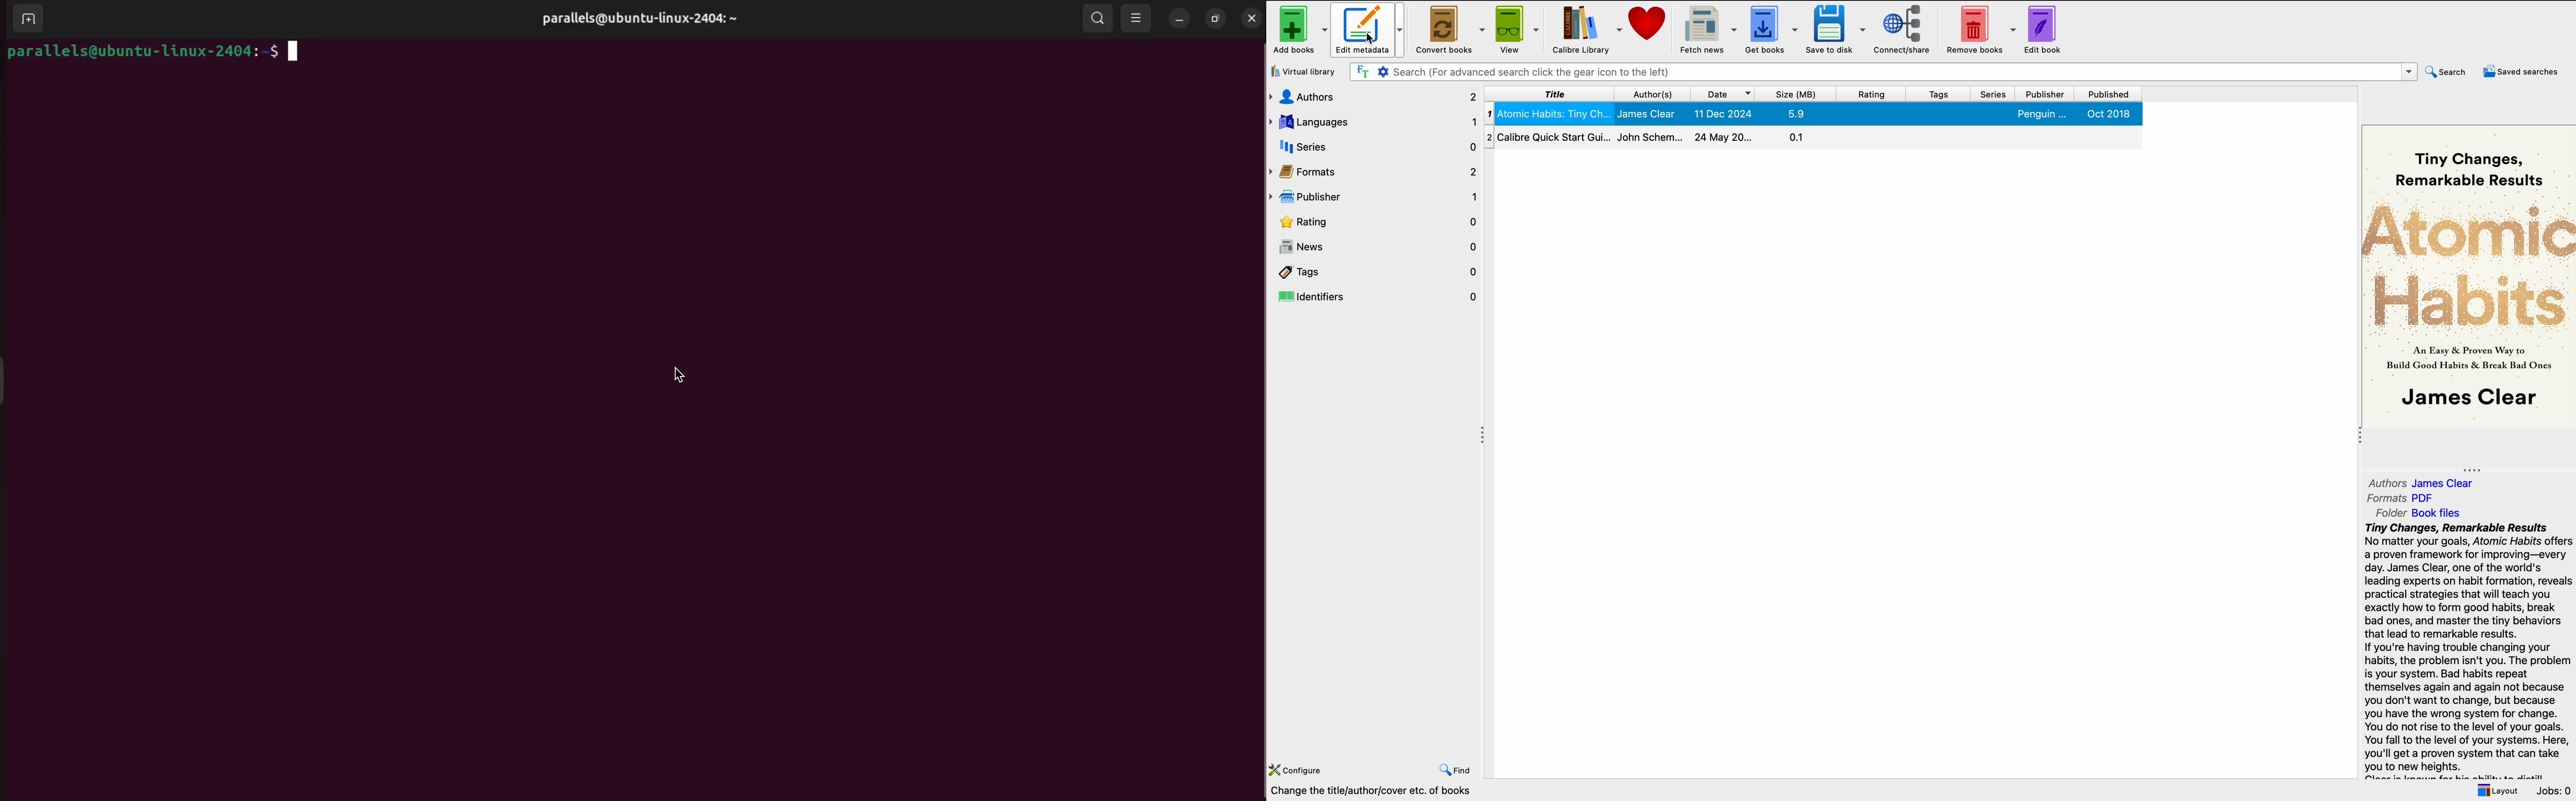 The image size is (2576, 812). Describe the element at coordinates (1373, 195) in the screenshot. I see `publisher` at that location.